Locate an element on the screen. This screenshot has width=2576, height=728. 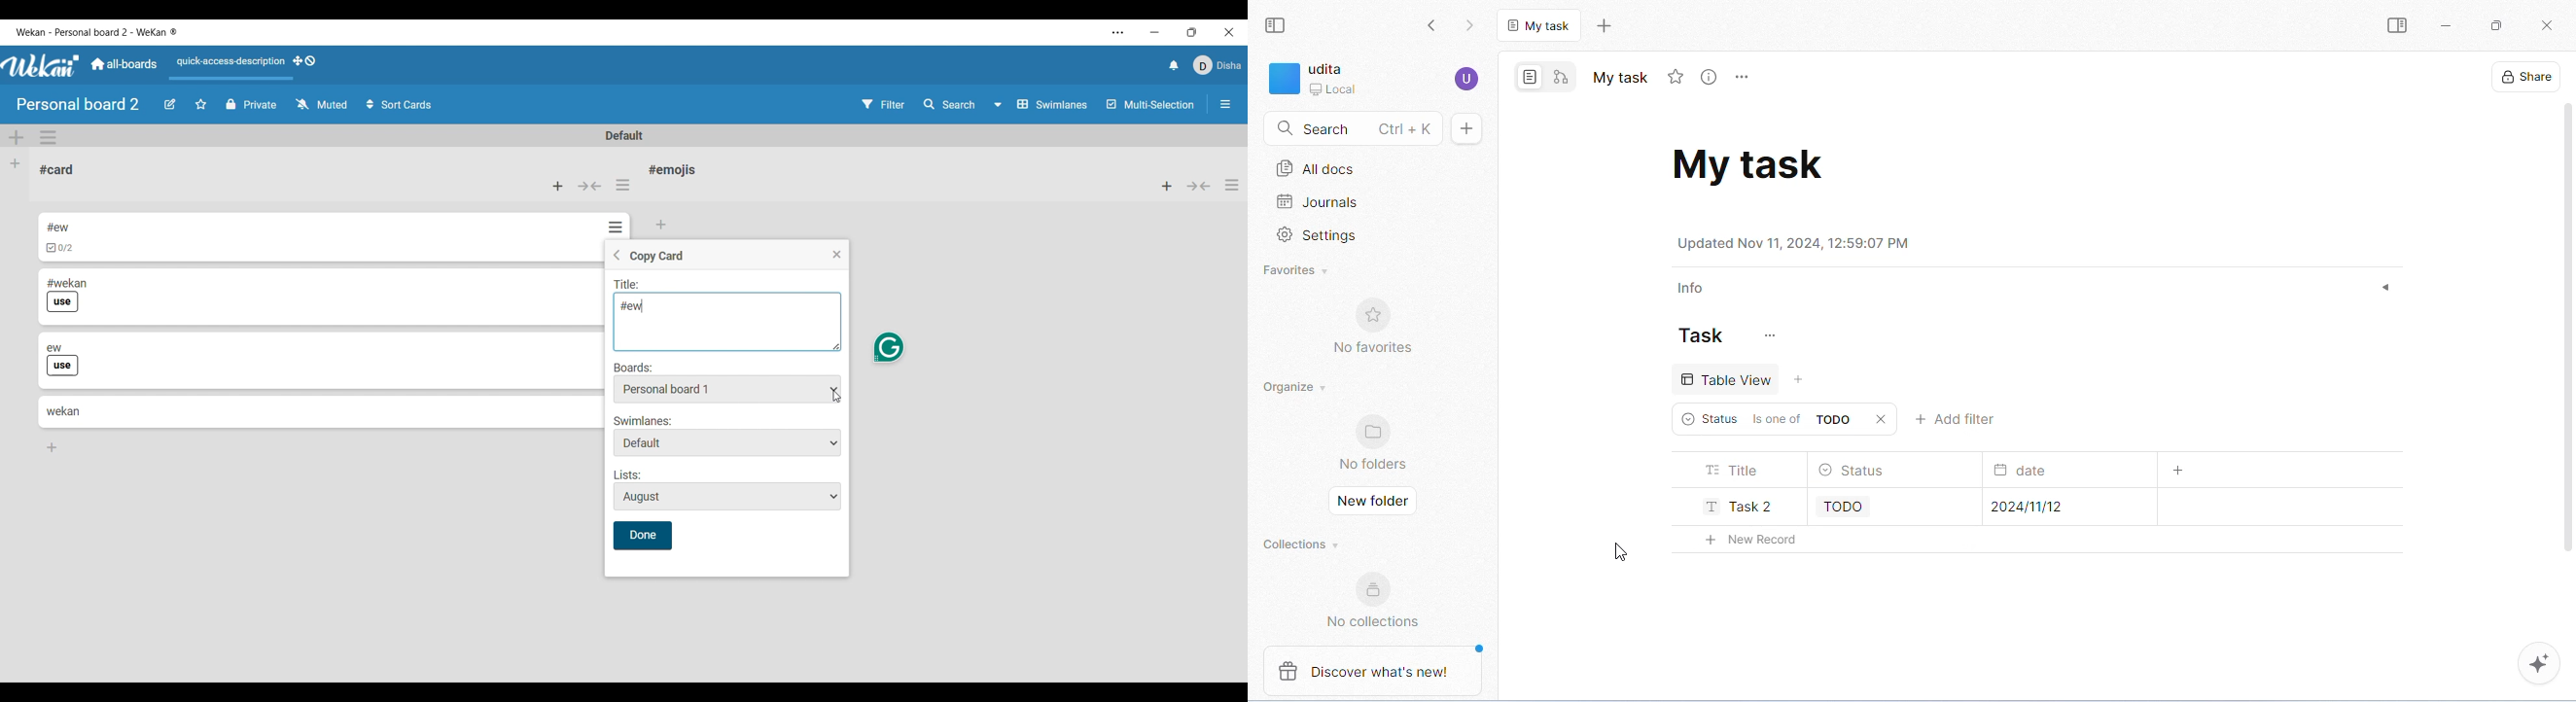
Collapse is located at coordinates (589, 187).